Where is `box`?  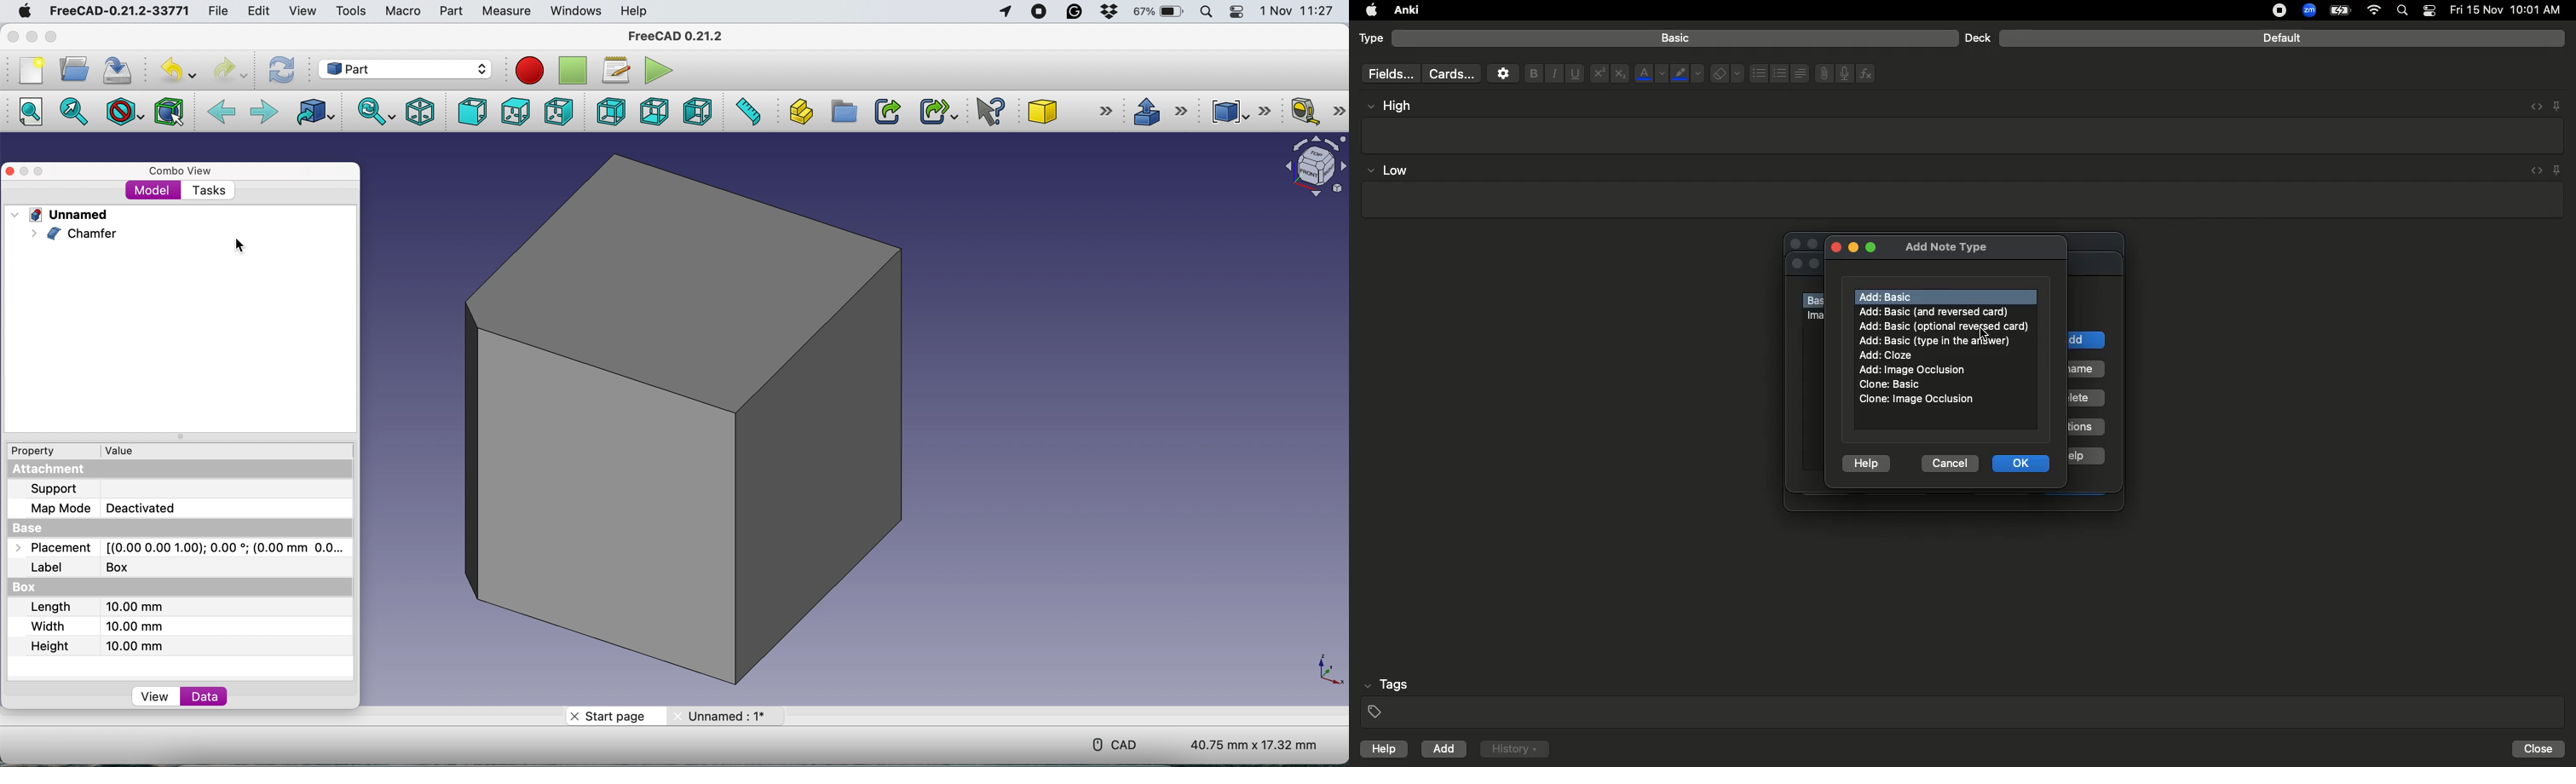 box is located at coordinates (53, 588).